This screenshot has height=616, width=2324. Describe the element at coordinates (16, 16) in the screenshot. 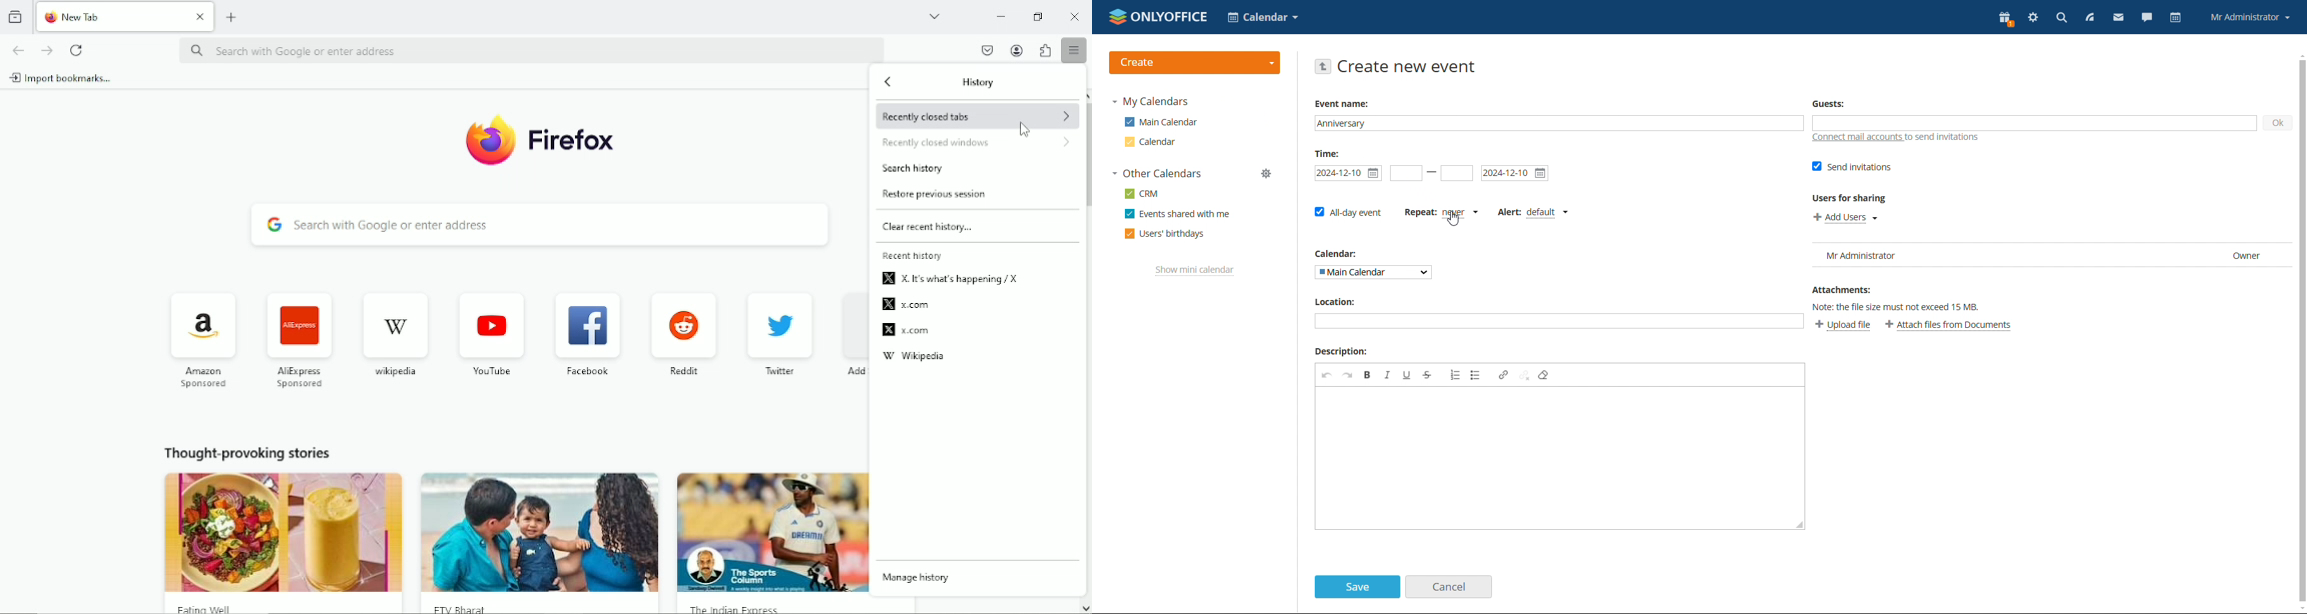

I see `view recent browsing` at that location.